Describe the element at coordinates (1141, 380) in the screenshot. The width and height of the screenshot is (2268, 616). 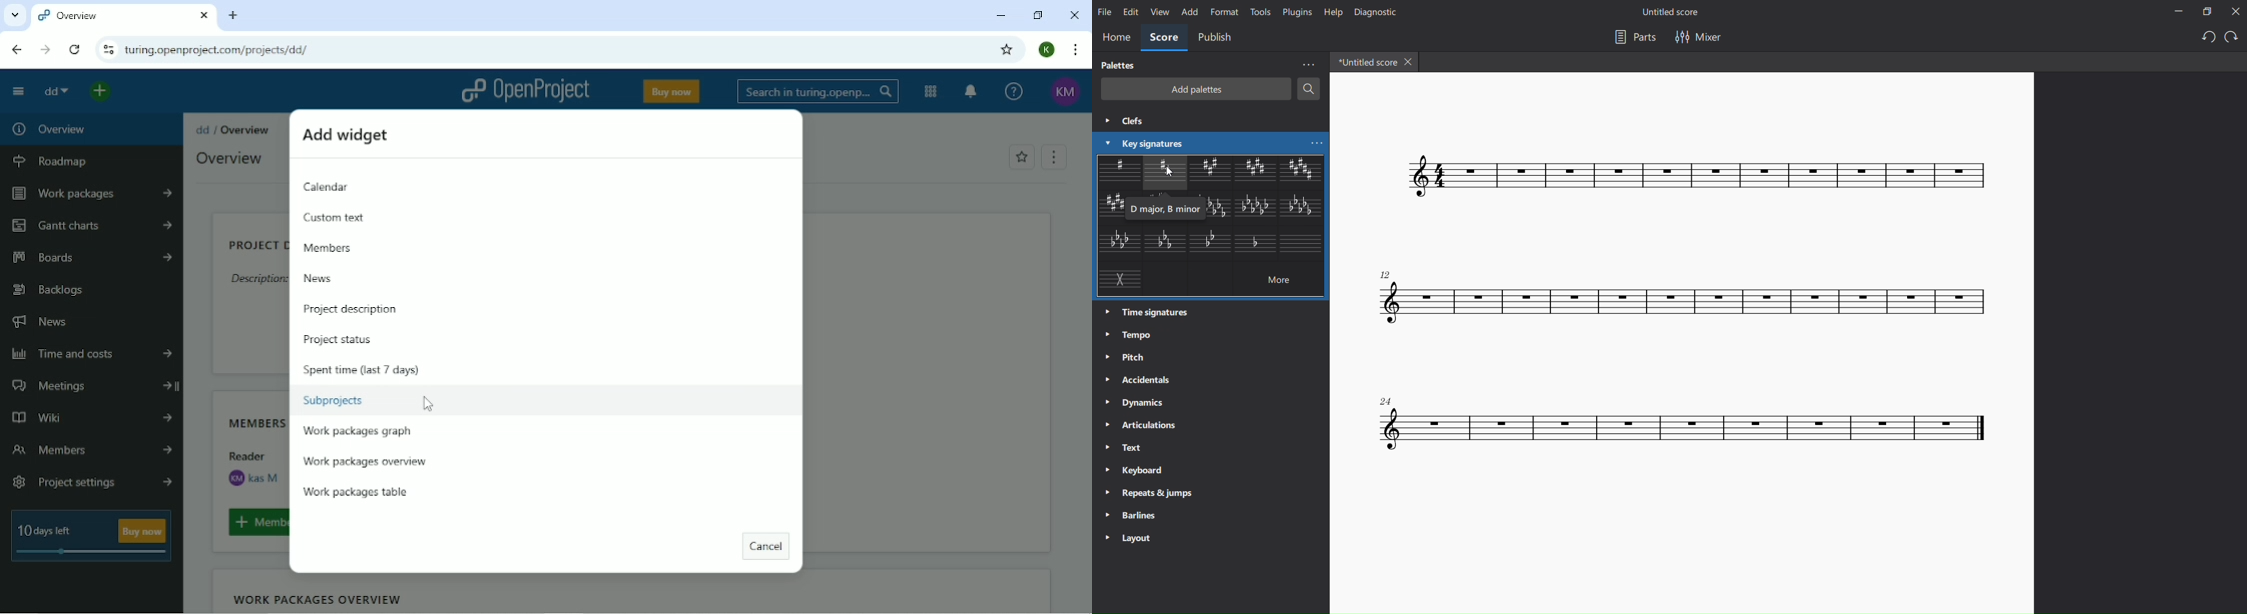
I see `accidentals` at that location.